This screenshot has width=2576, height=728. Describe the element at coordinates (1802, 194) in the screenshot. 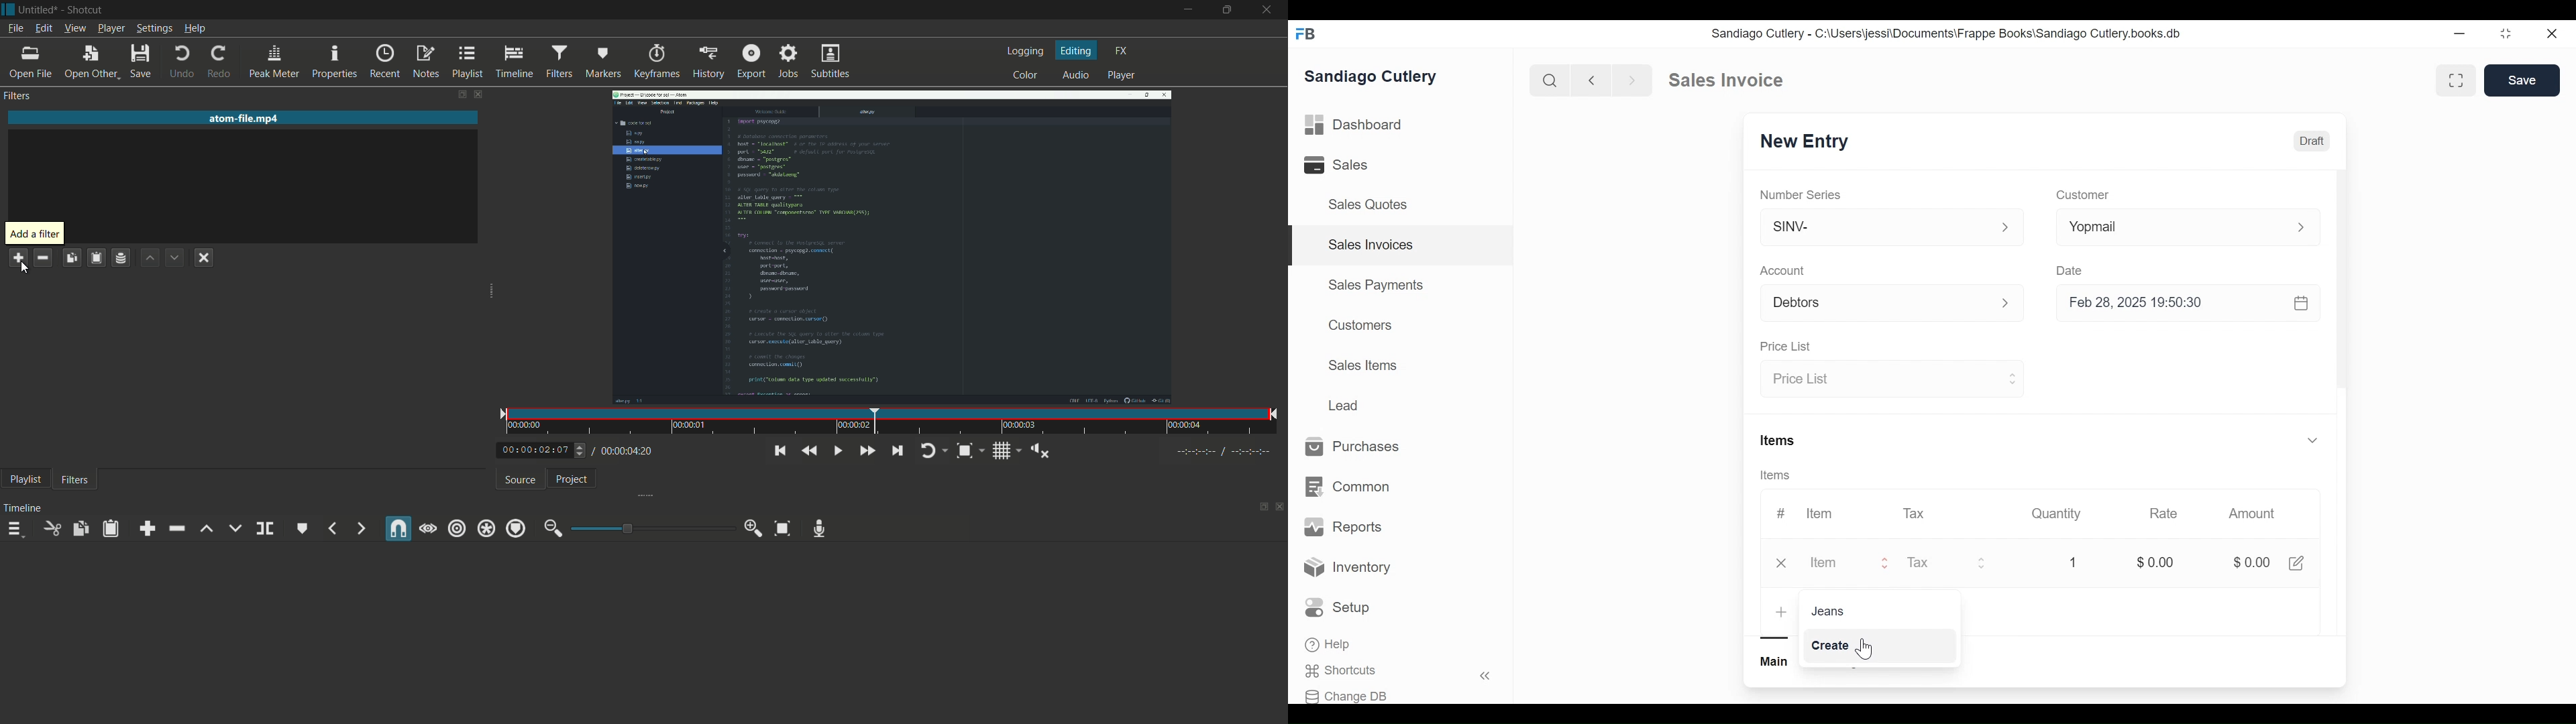

I see `Number Series` at that location.